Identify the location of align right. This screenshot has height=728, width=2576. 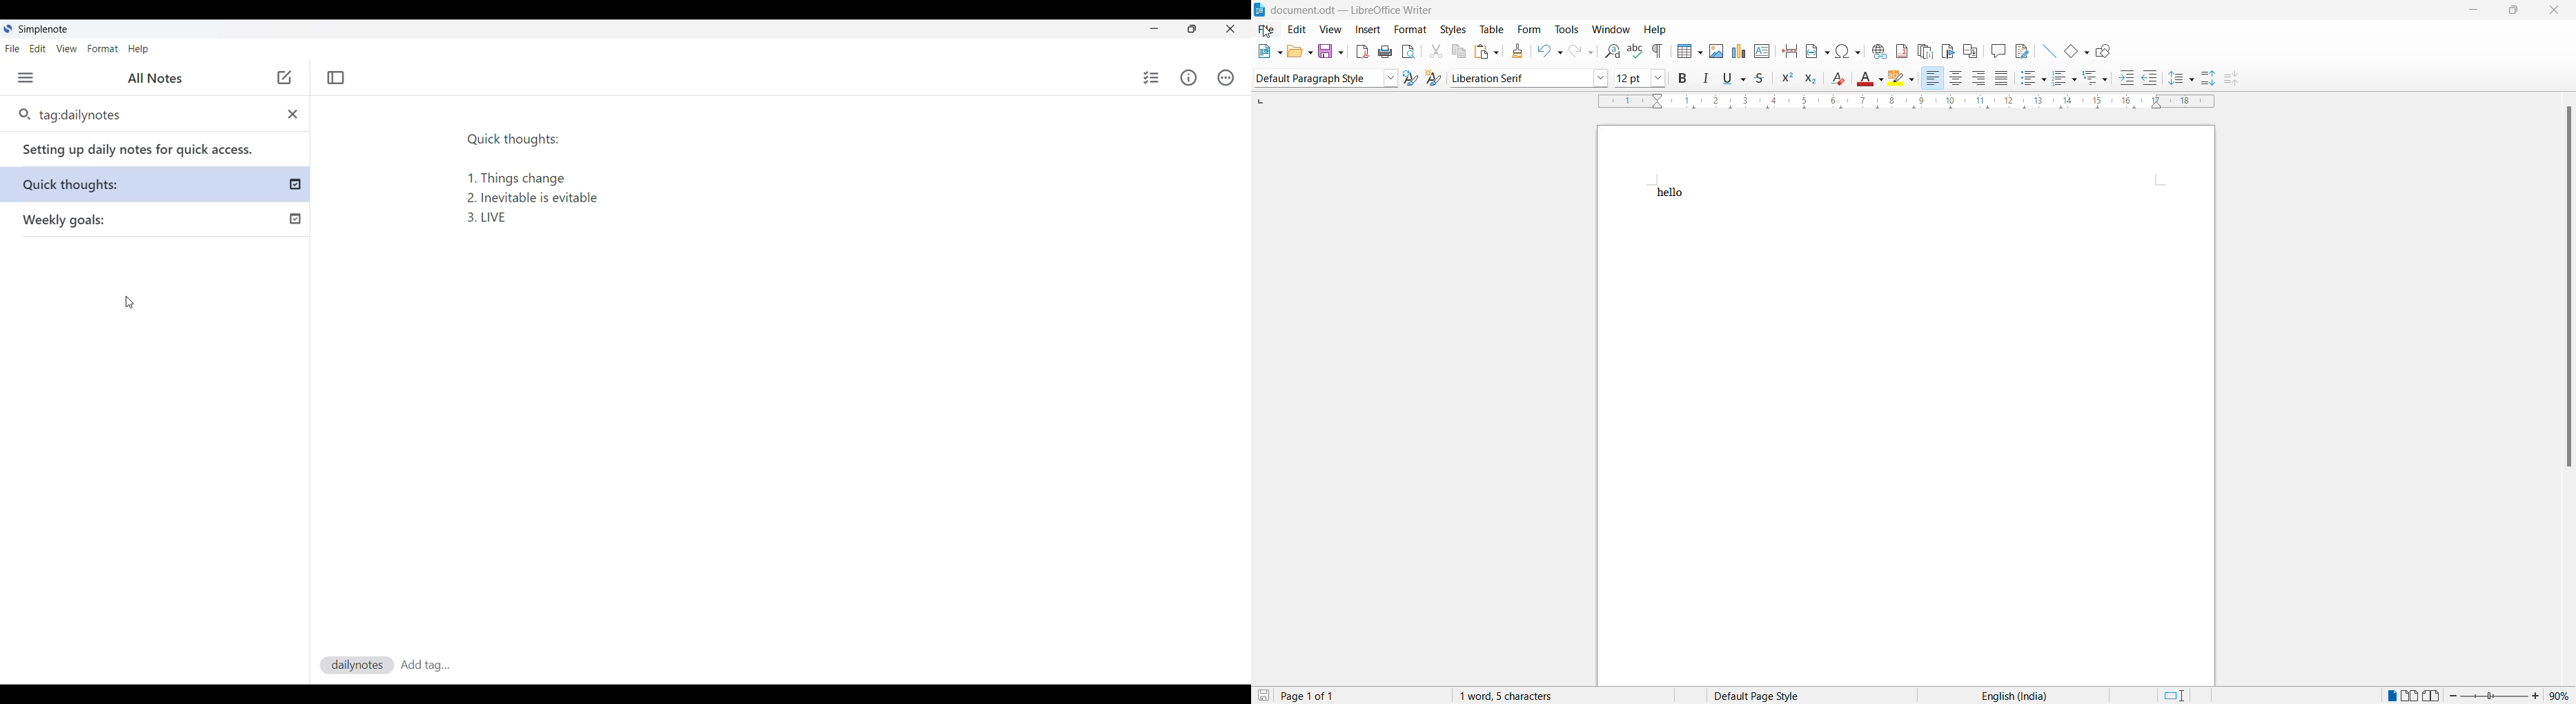
(1979, 78).